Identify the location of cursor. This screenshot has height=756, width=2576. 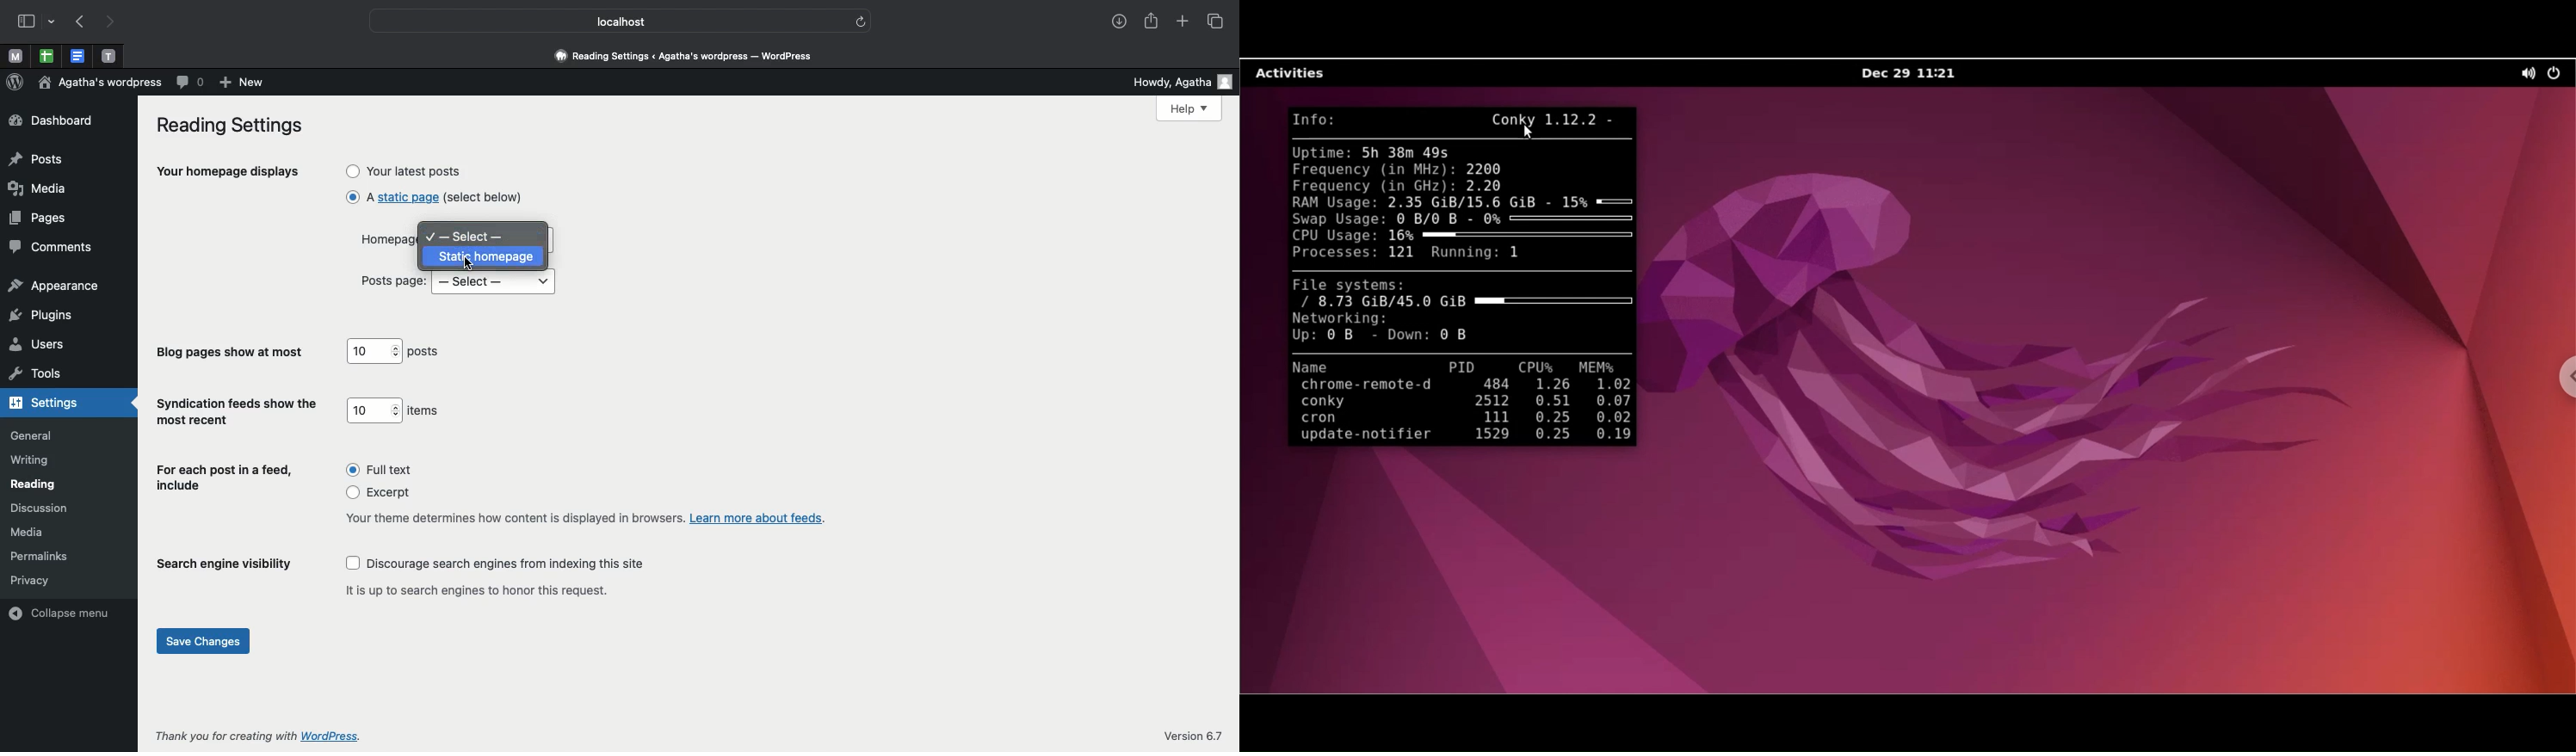
(468, 262).